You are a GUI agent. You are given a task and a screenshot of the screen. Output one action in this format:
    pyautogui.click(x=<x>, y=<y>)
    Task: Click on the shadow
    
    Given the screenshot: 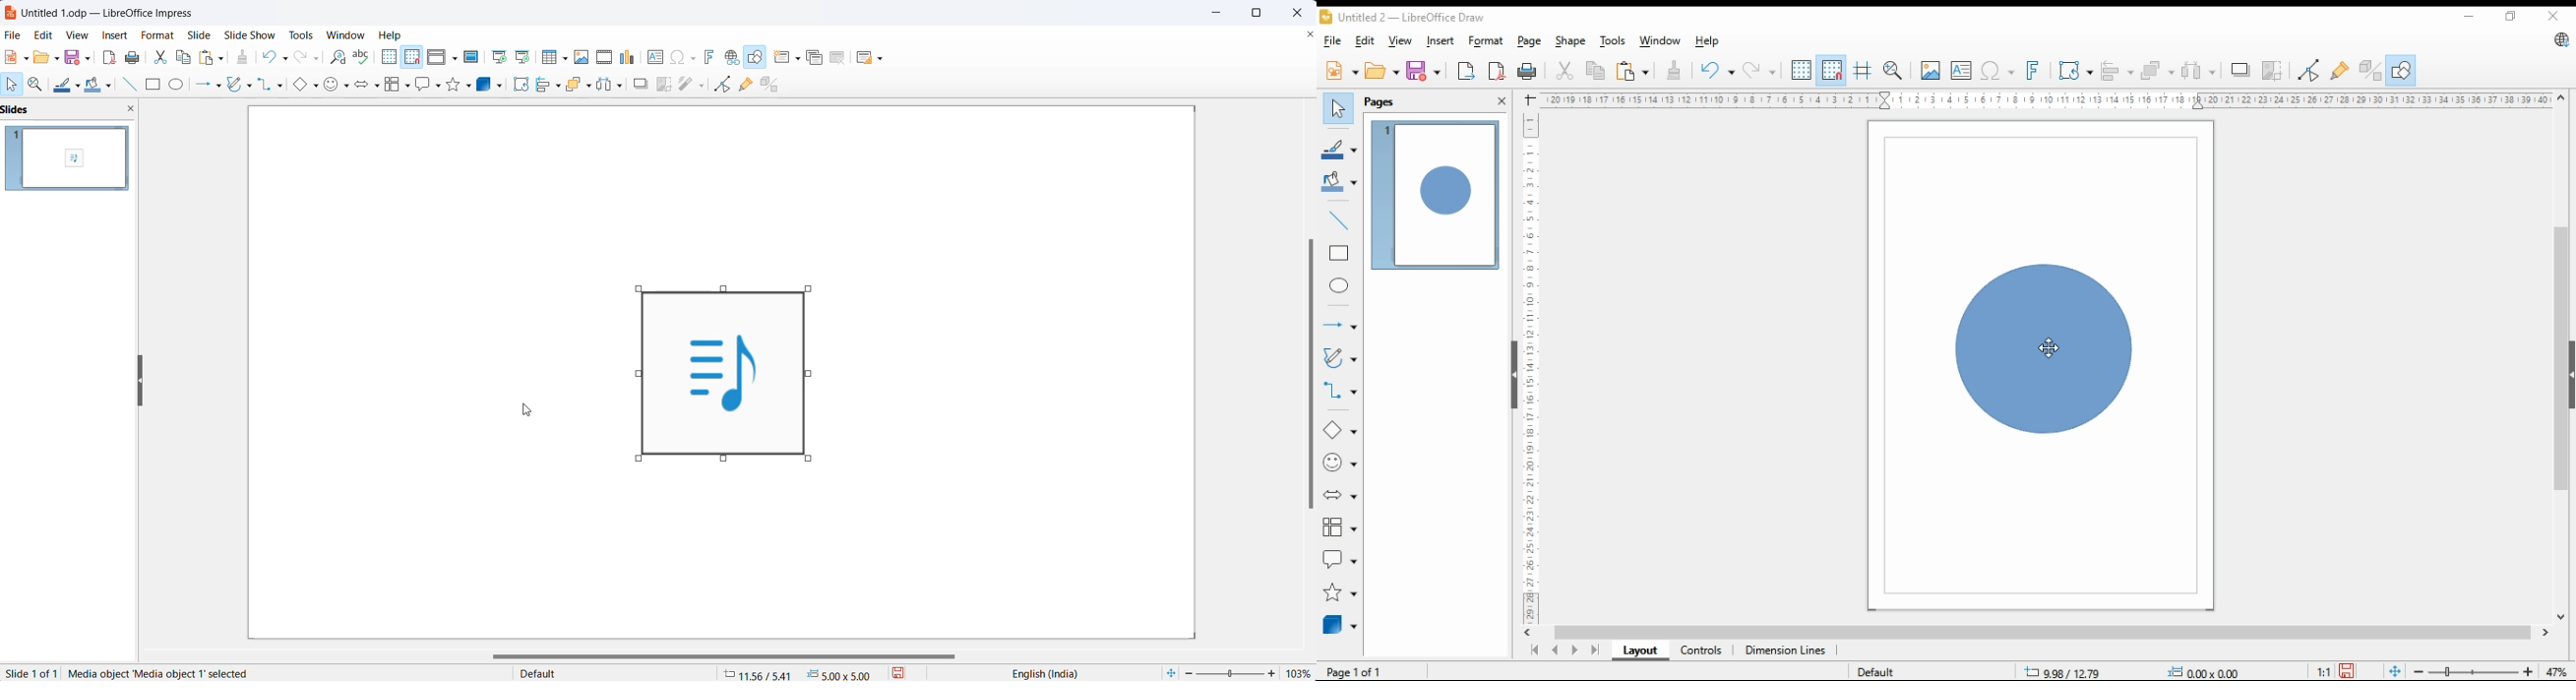 What is the action you would take?
    pyautogui.click(x=643, y=85)
    